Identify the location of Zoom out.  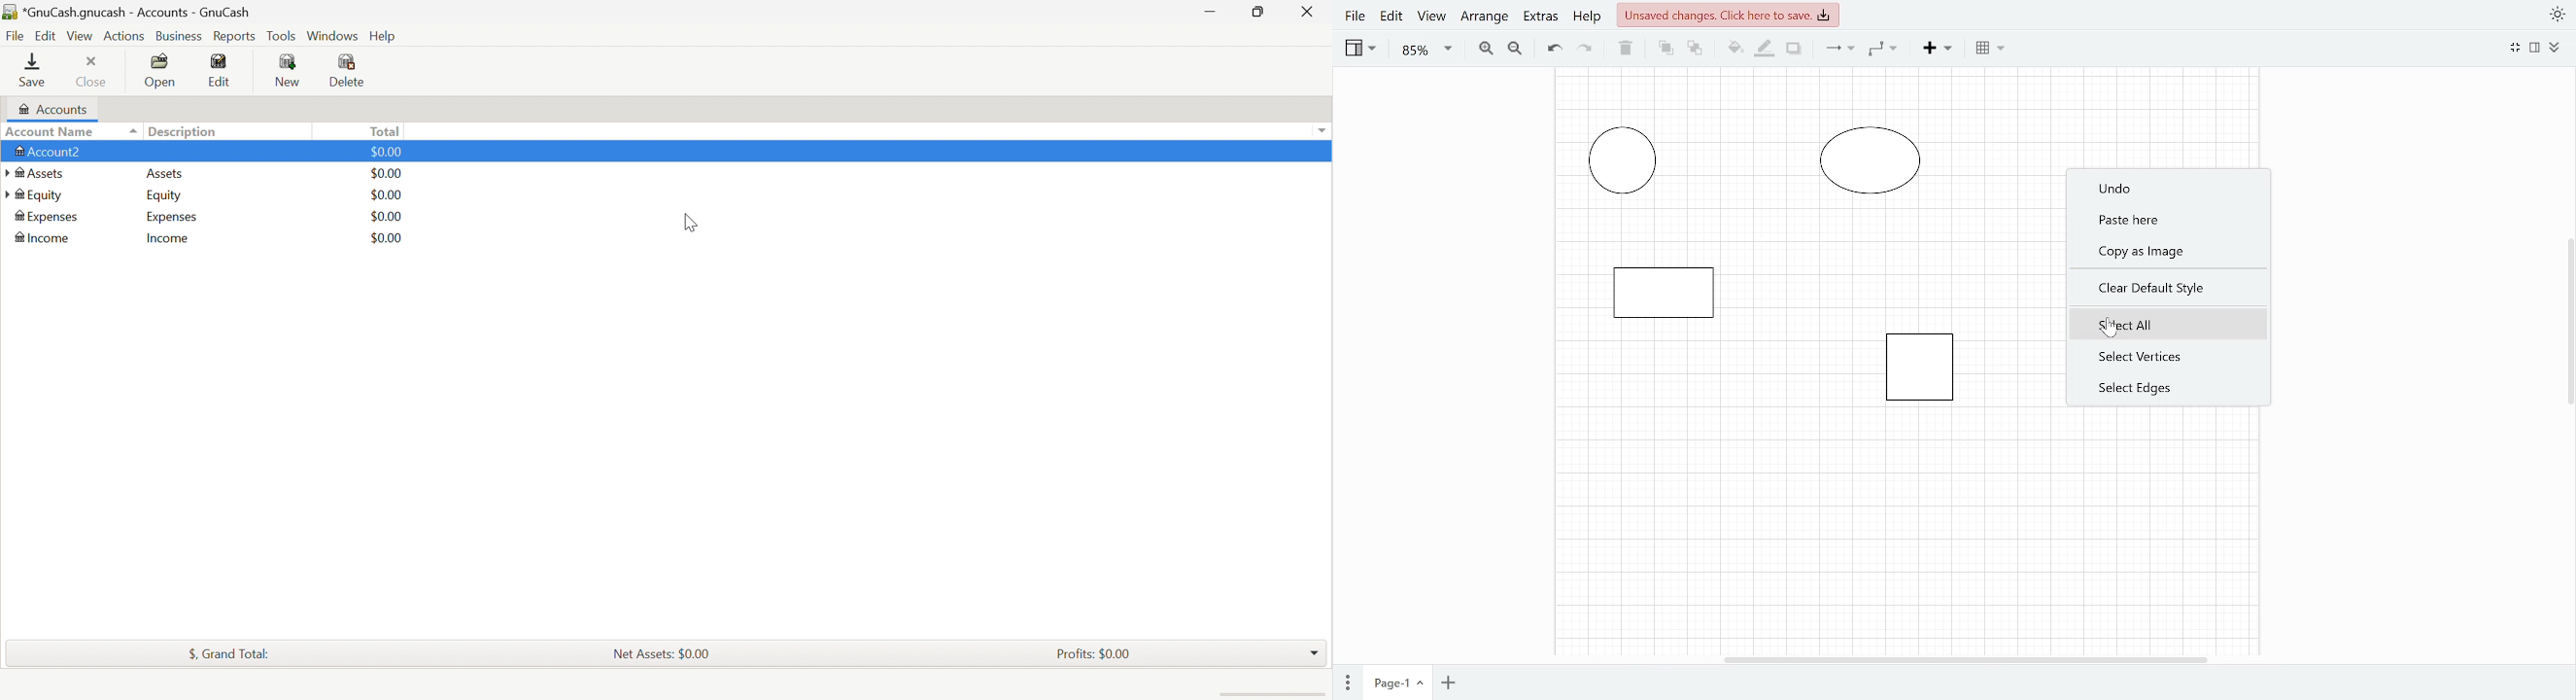
(1514, 51).